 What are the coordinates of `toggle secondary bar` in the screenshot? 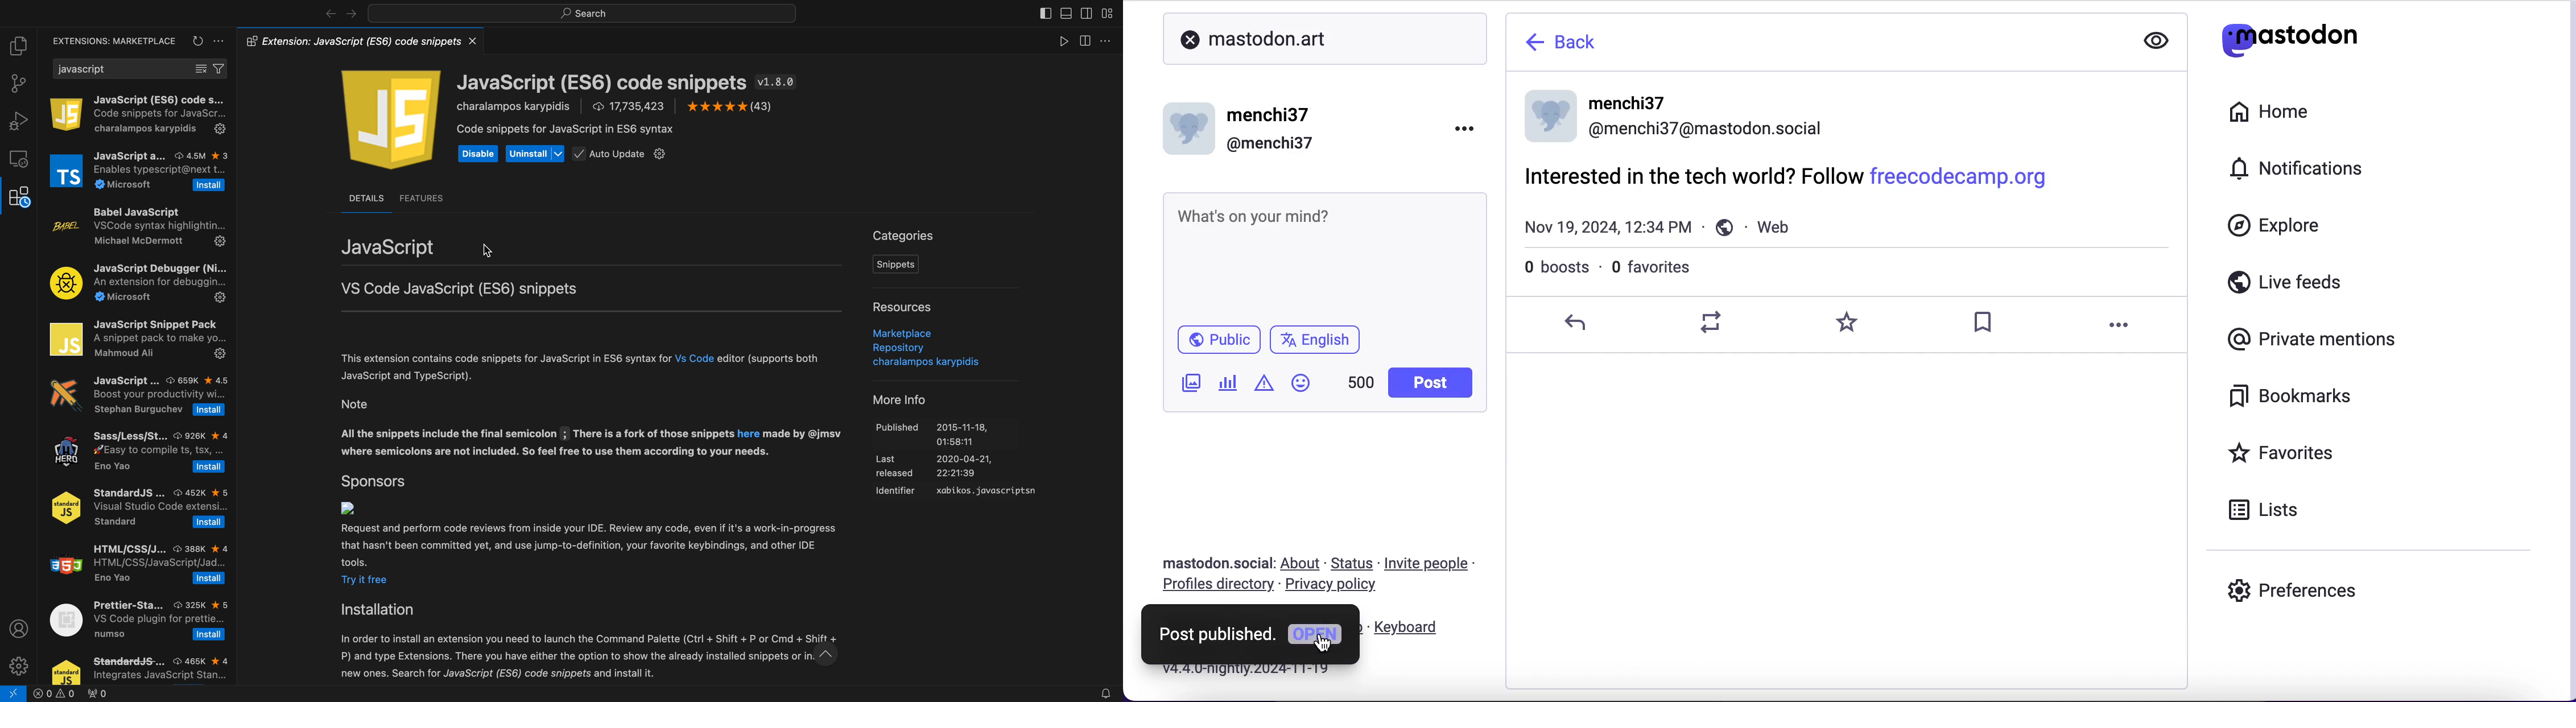 It's located at (1085, 12).